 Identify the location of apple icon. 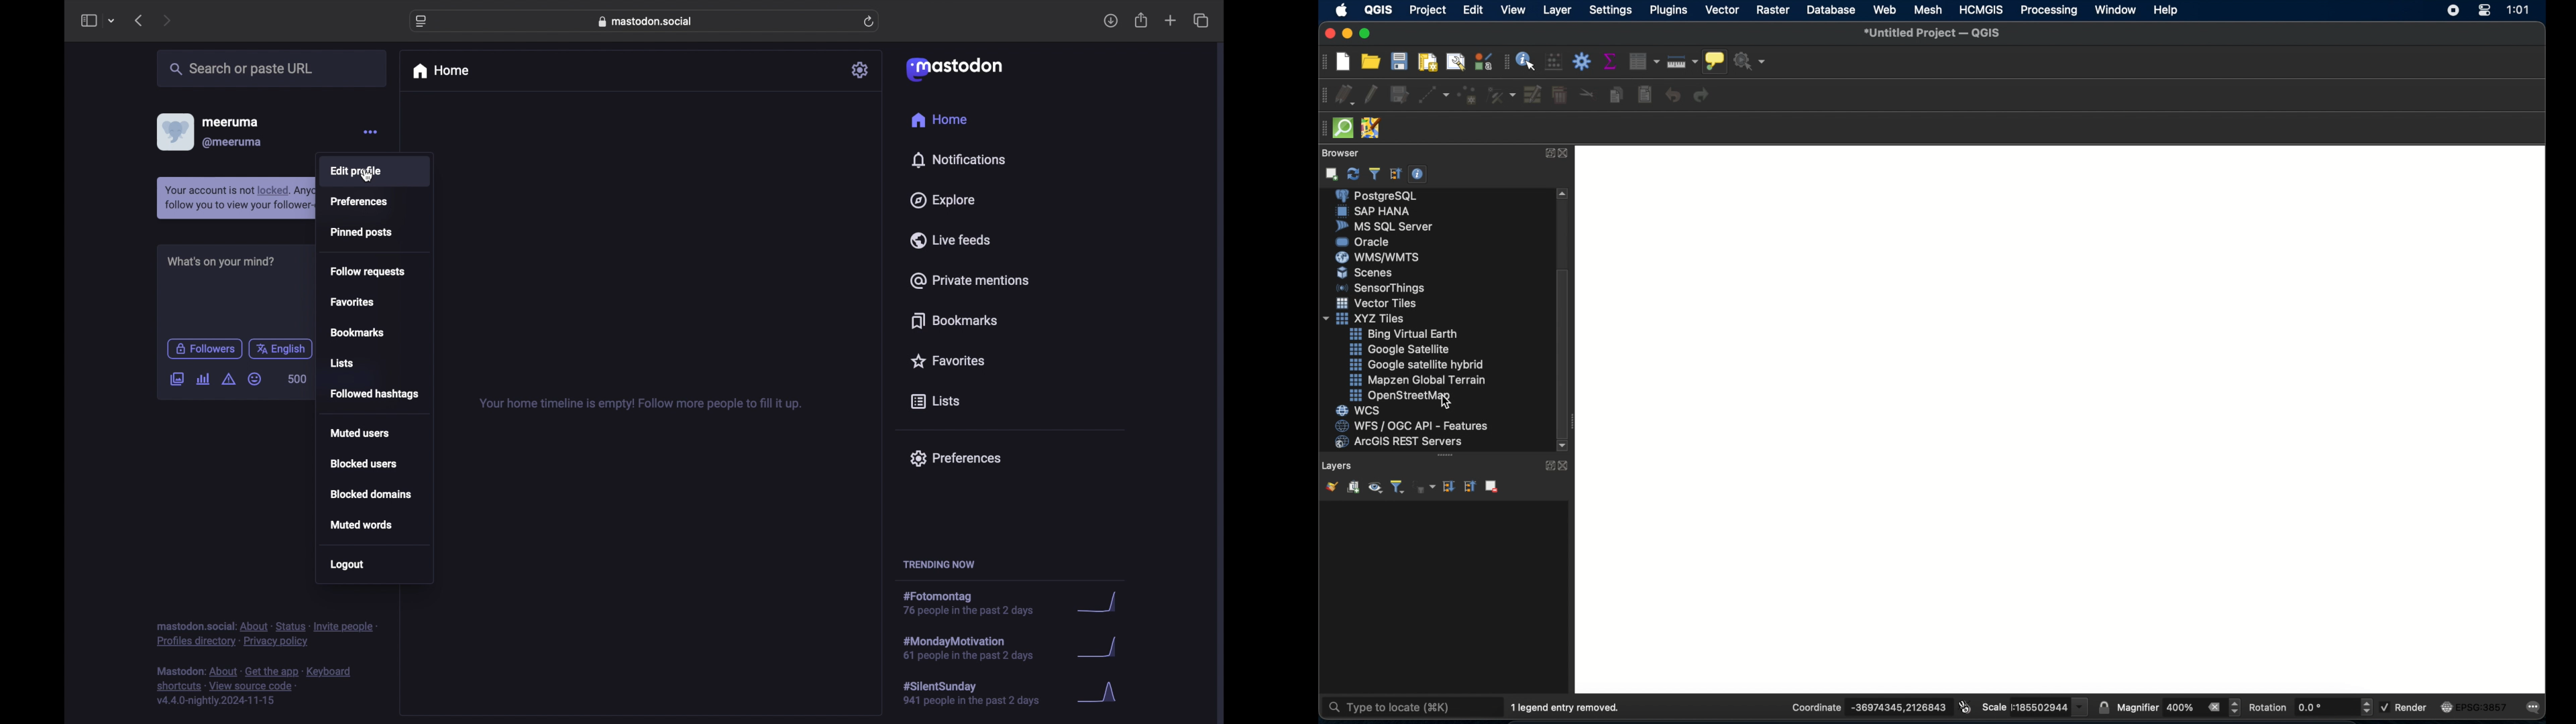
(1340, 10).